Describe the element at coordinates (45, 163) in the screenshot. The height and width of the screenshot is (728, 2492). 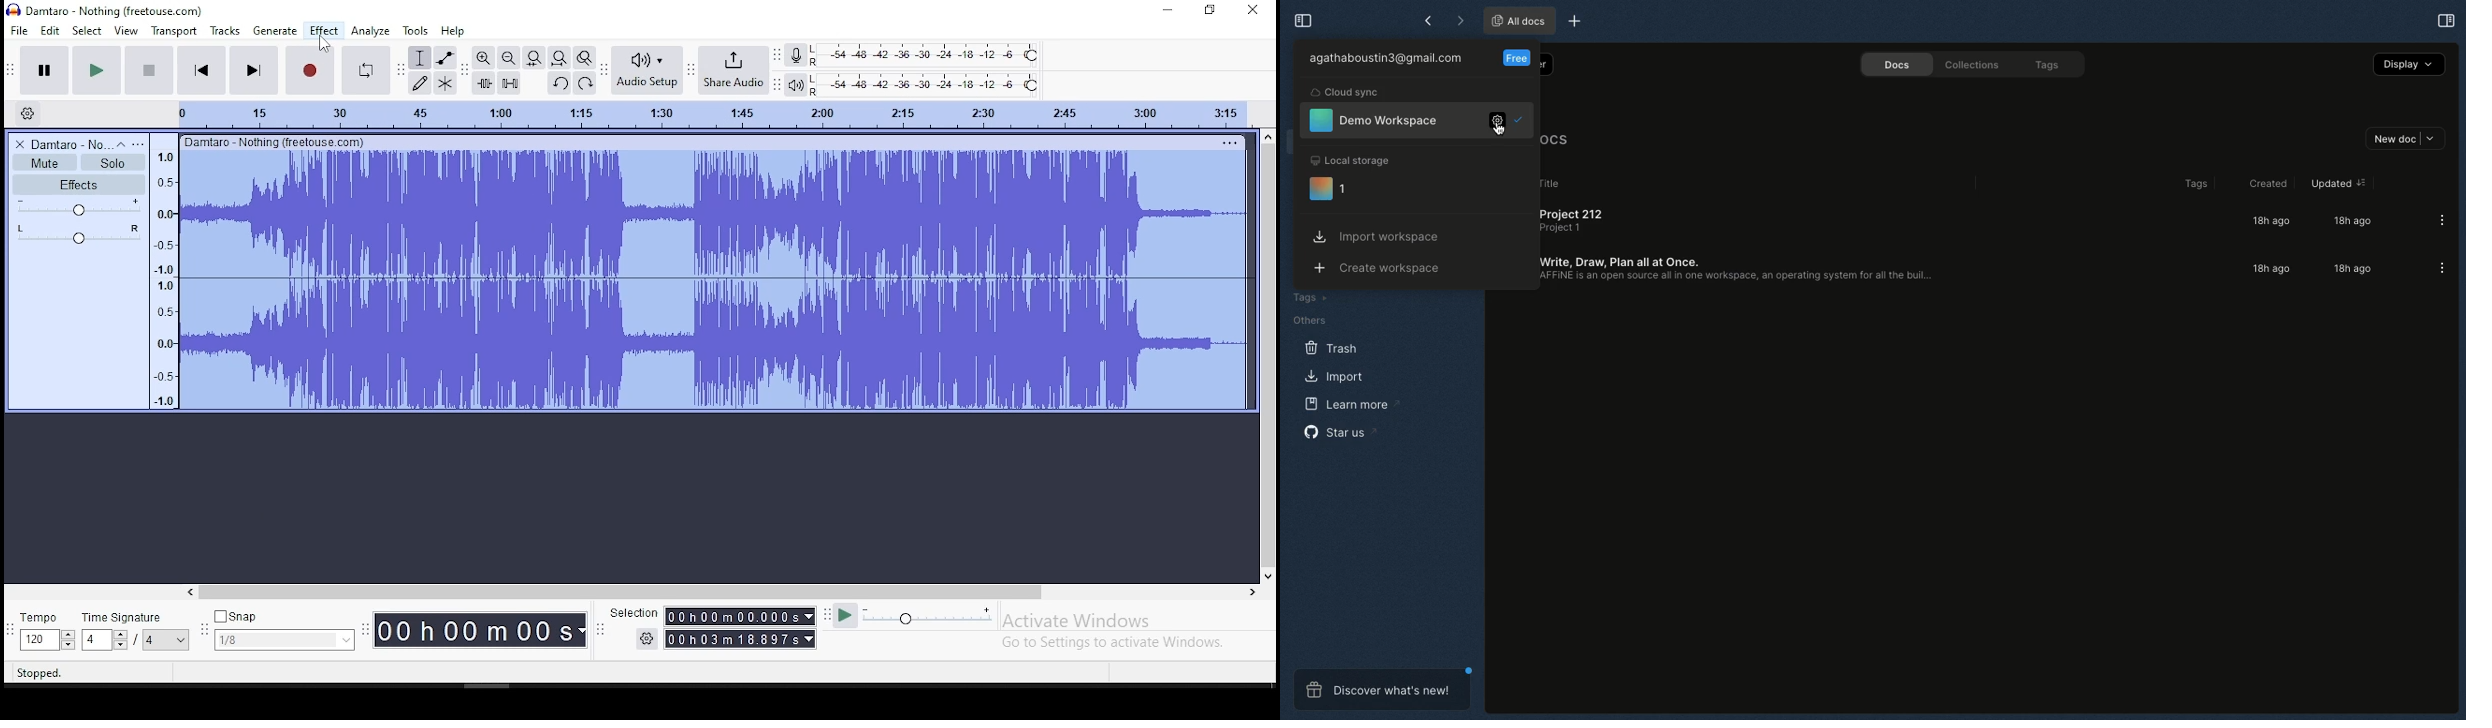
I see `mute` at that location.